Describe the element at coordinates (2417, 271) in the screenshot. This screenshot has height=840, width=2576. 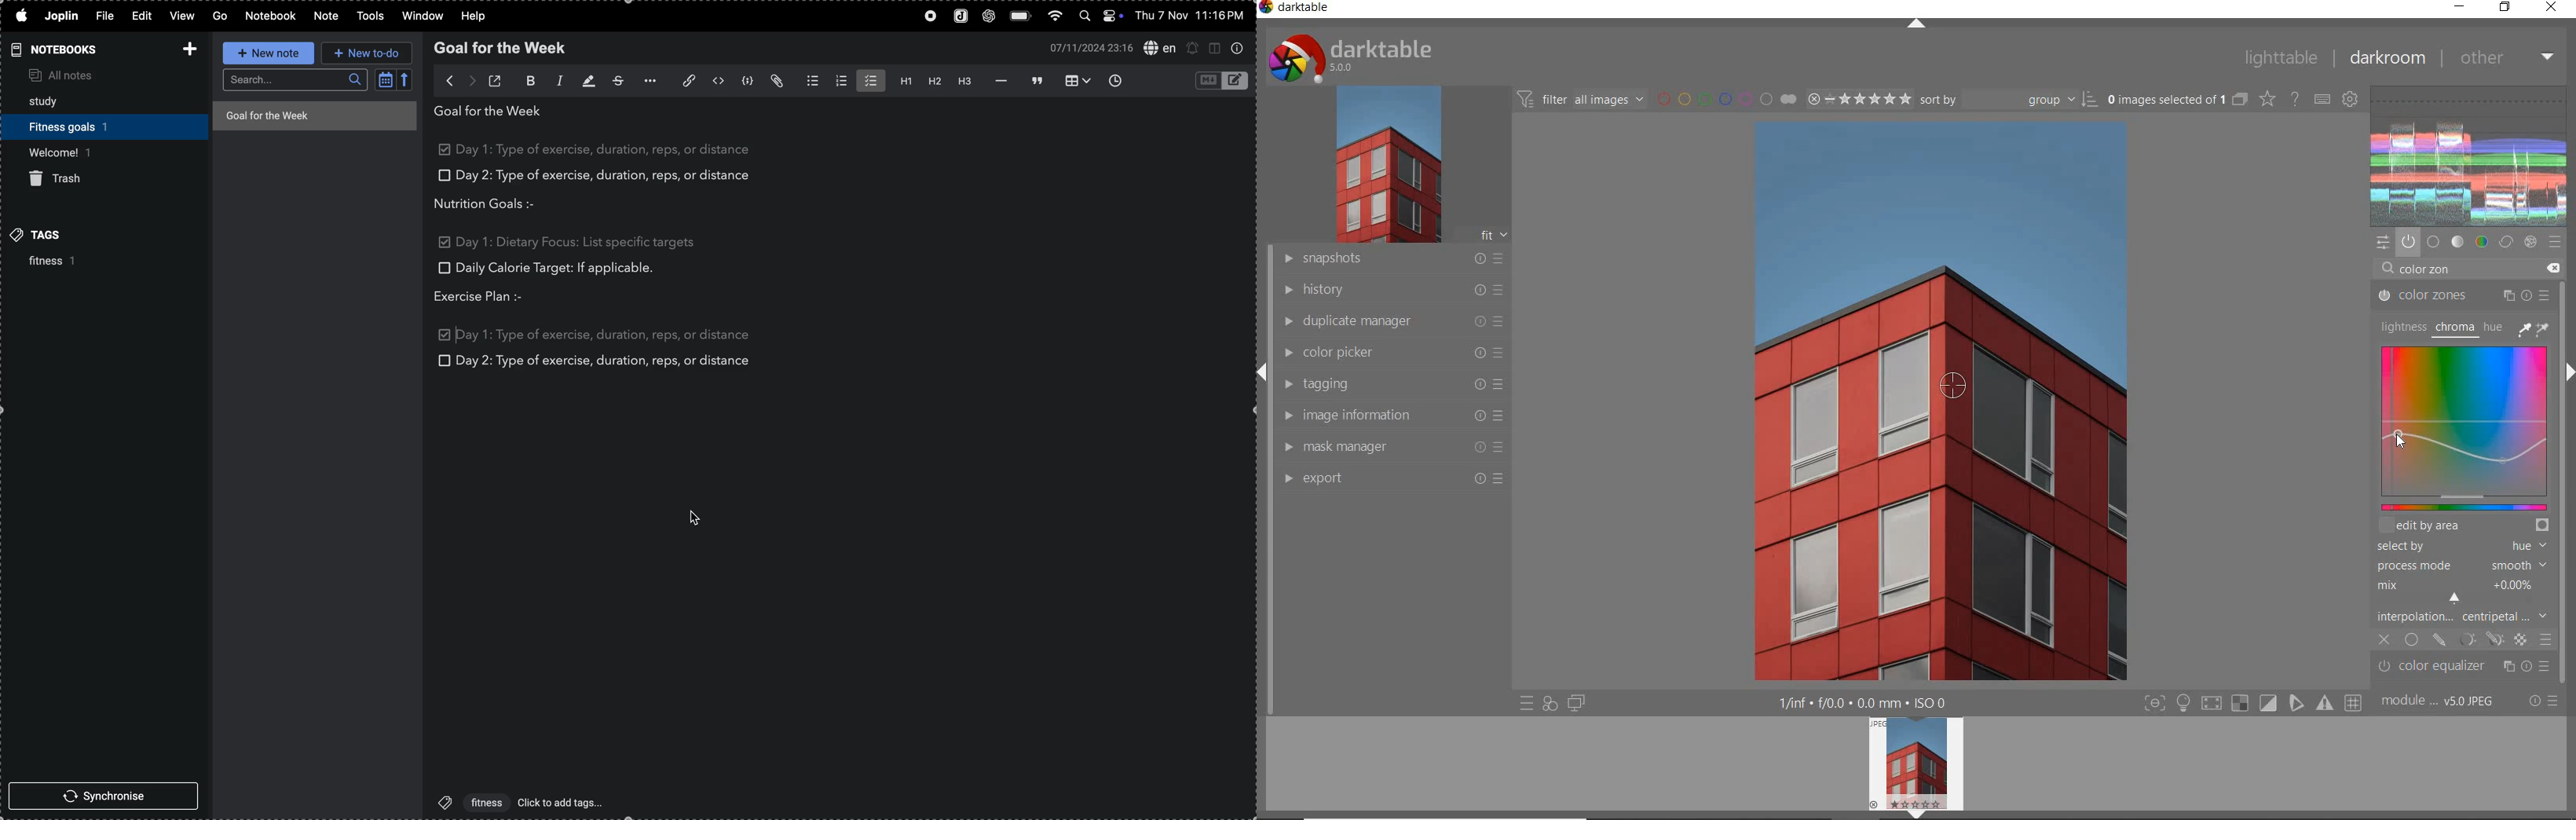
I see `INPUT VALUE` at that location.